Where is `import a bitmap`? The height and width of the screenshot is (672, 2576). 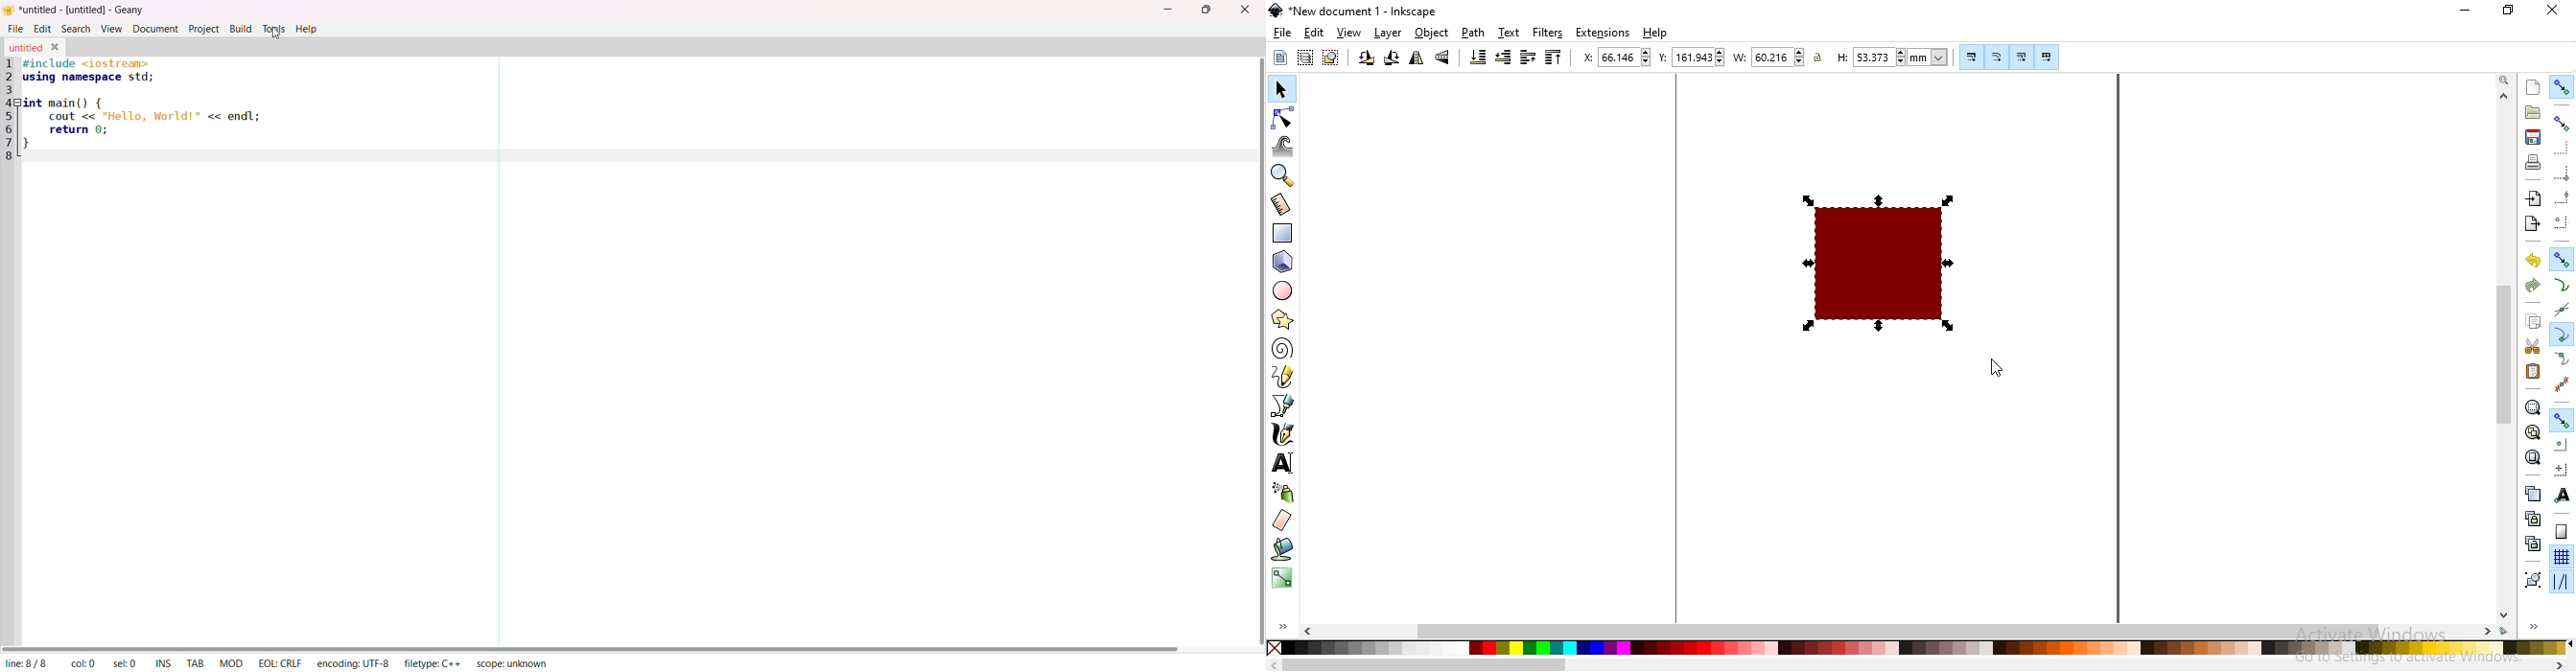 import a bitmap is located at coordinates (2533, 198).